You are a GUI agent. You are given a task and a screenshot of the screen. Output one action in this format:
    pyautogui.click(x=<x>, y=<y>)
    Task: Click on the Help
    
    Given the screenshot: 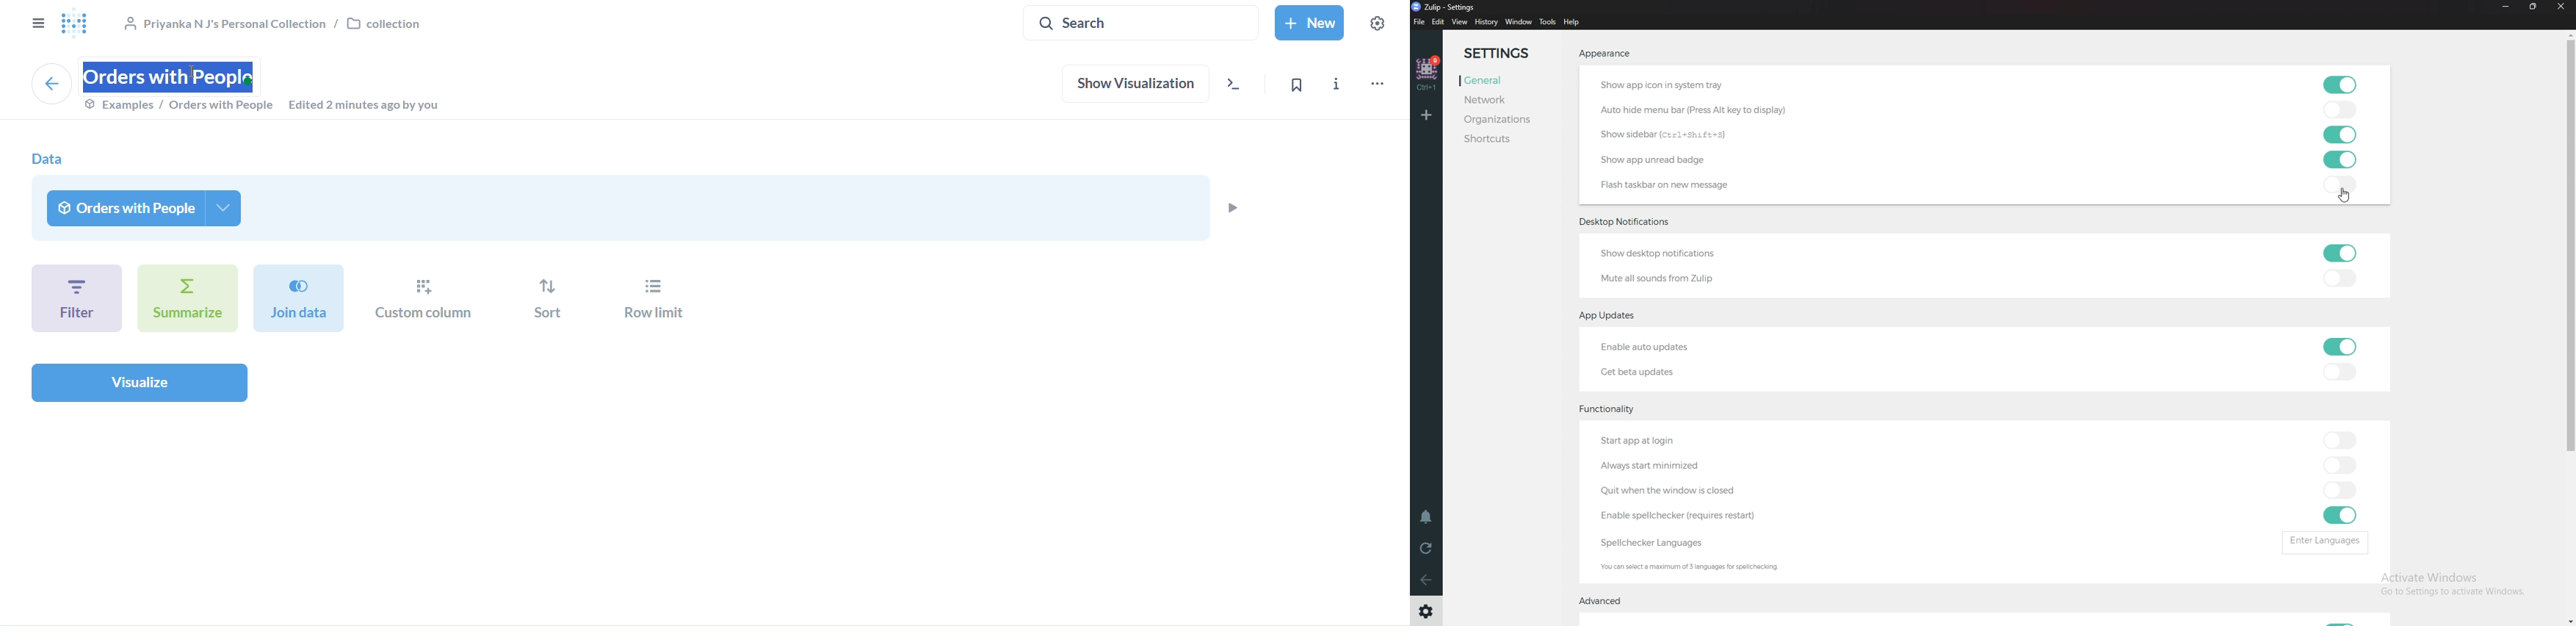 What is the action you would take?
    pyautogui.click(x=1575, y=22)
    